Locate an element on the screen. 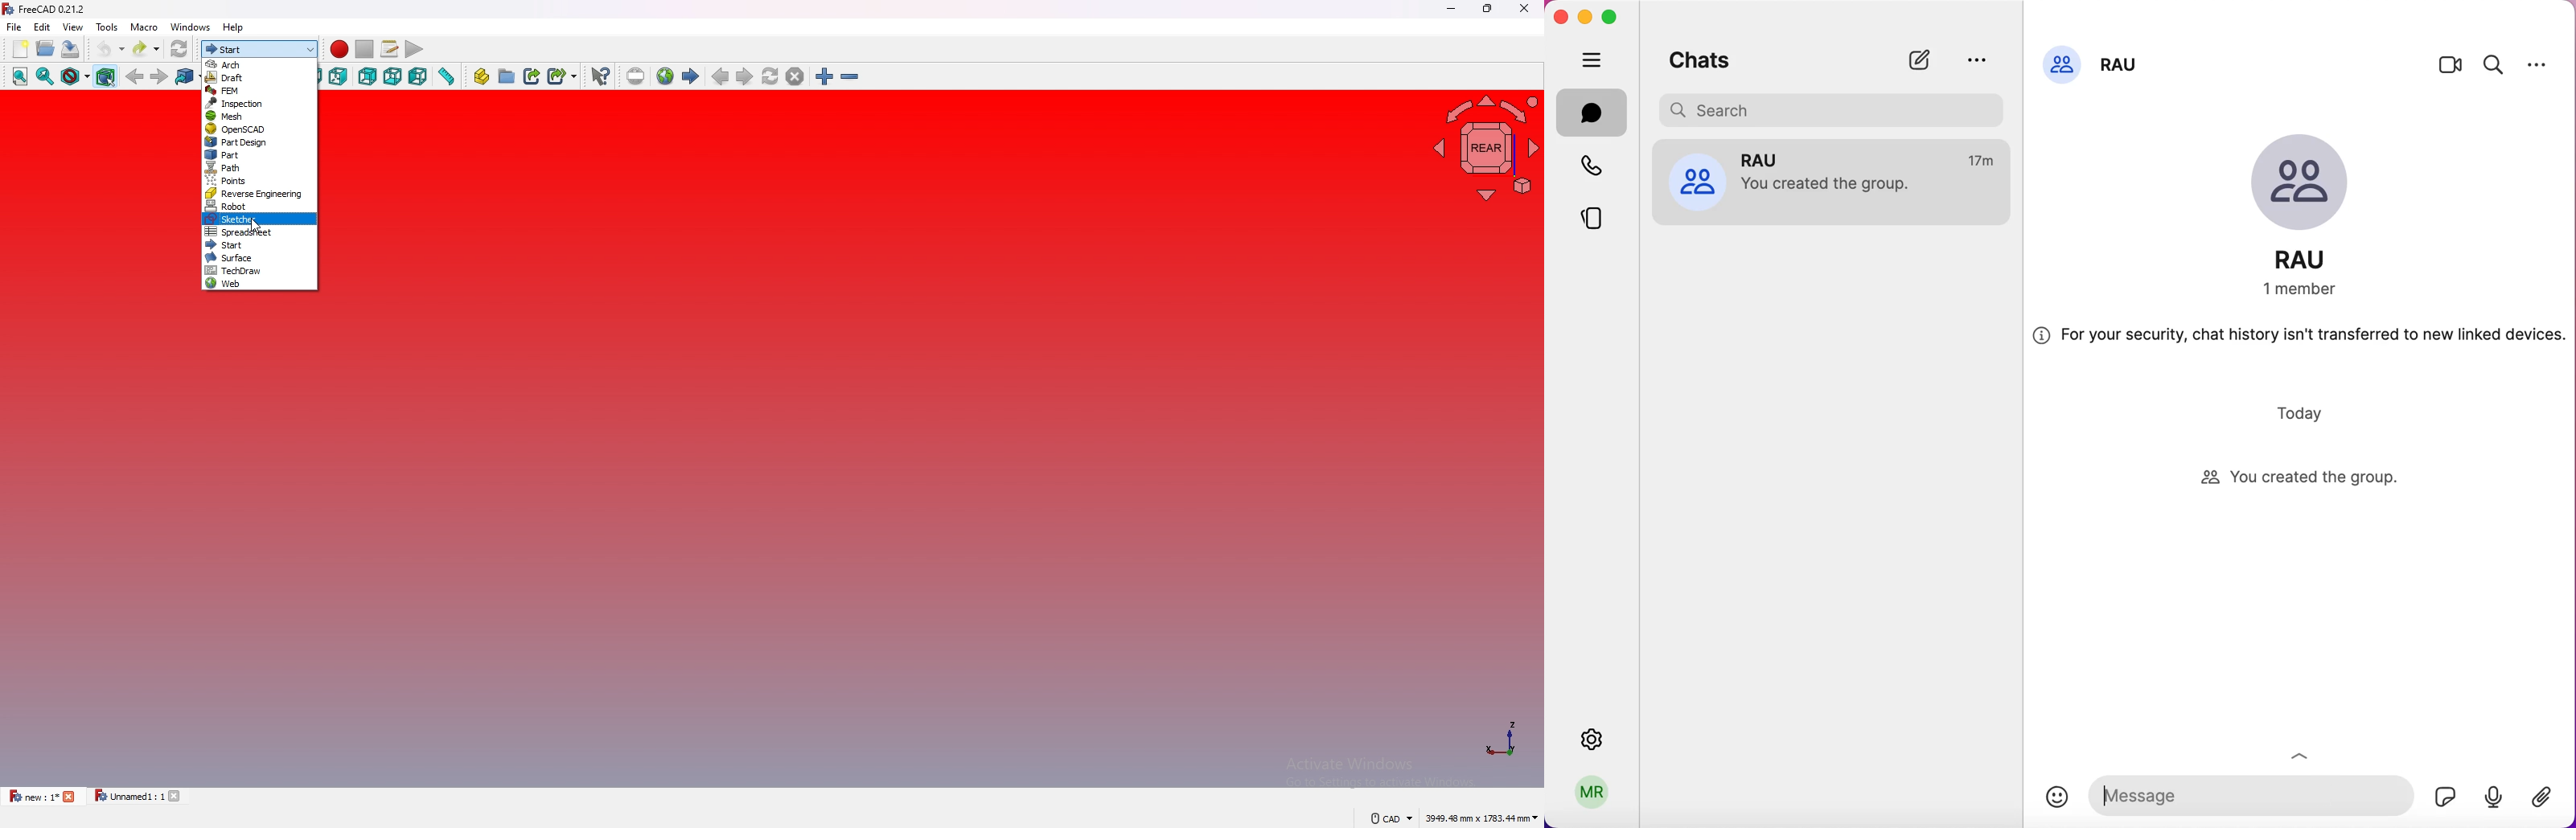 This screenshot has width=2576, height=840. profile picture is located at coordinates (1697, 180).